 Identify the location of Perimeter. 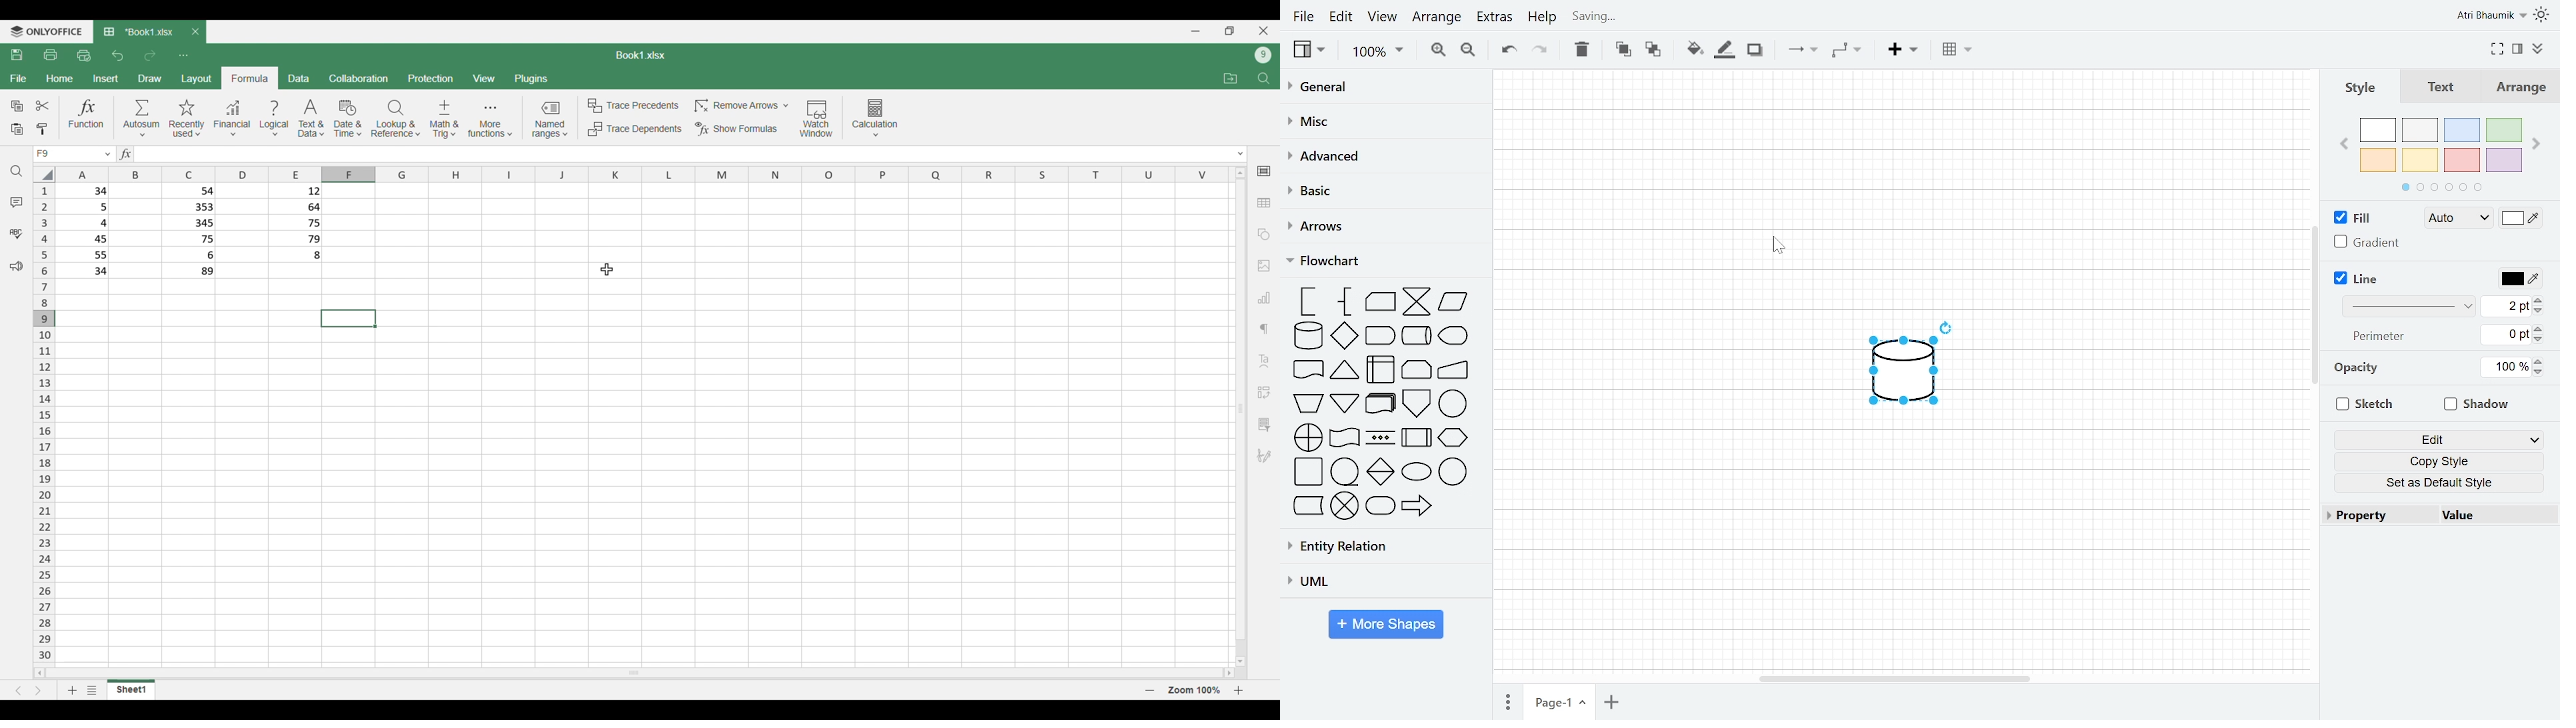
(2377, 335).